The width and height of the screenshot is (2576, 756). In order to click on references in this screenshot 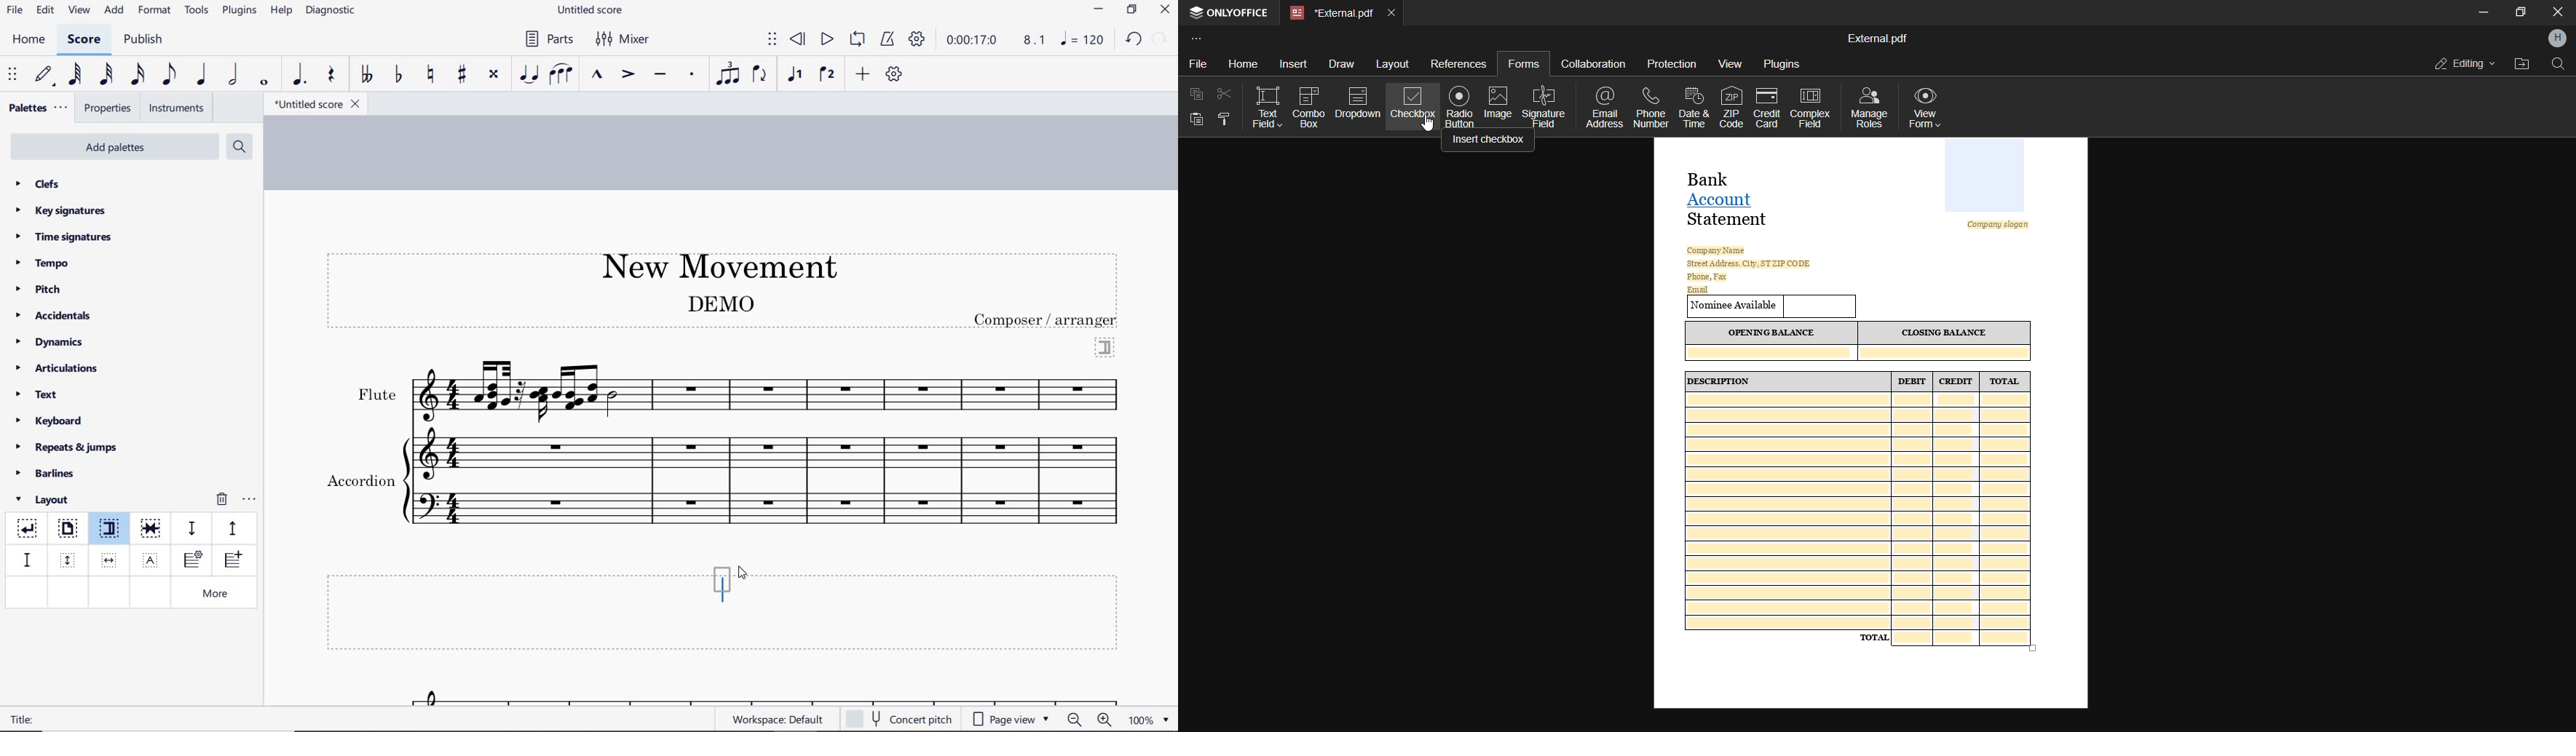, I will do `click(1460, 63)`.